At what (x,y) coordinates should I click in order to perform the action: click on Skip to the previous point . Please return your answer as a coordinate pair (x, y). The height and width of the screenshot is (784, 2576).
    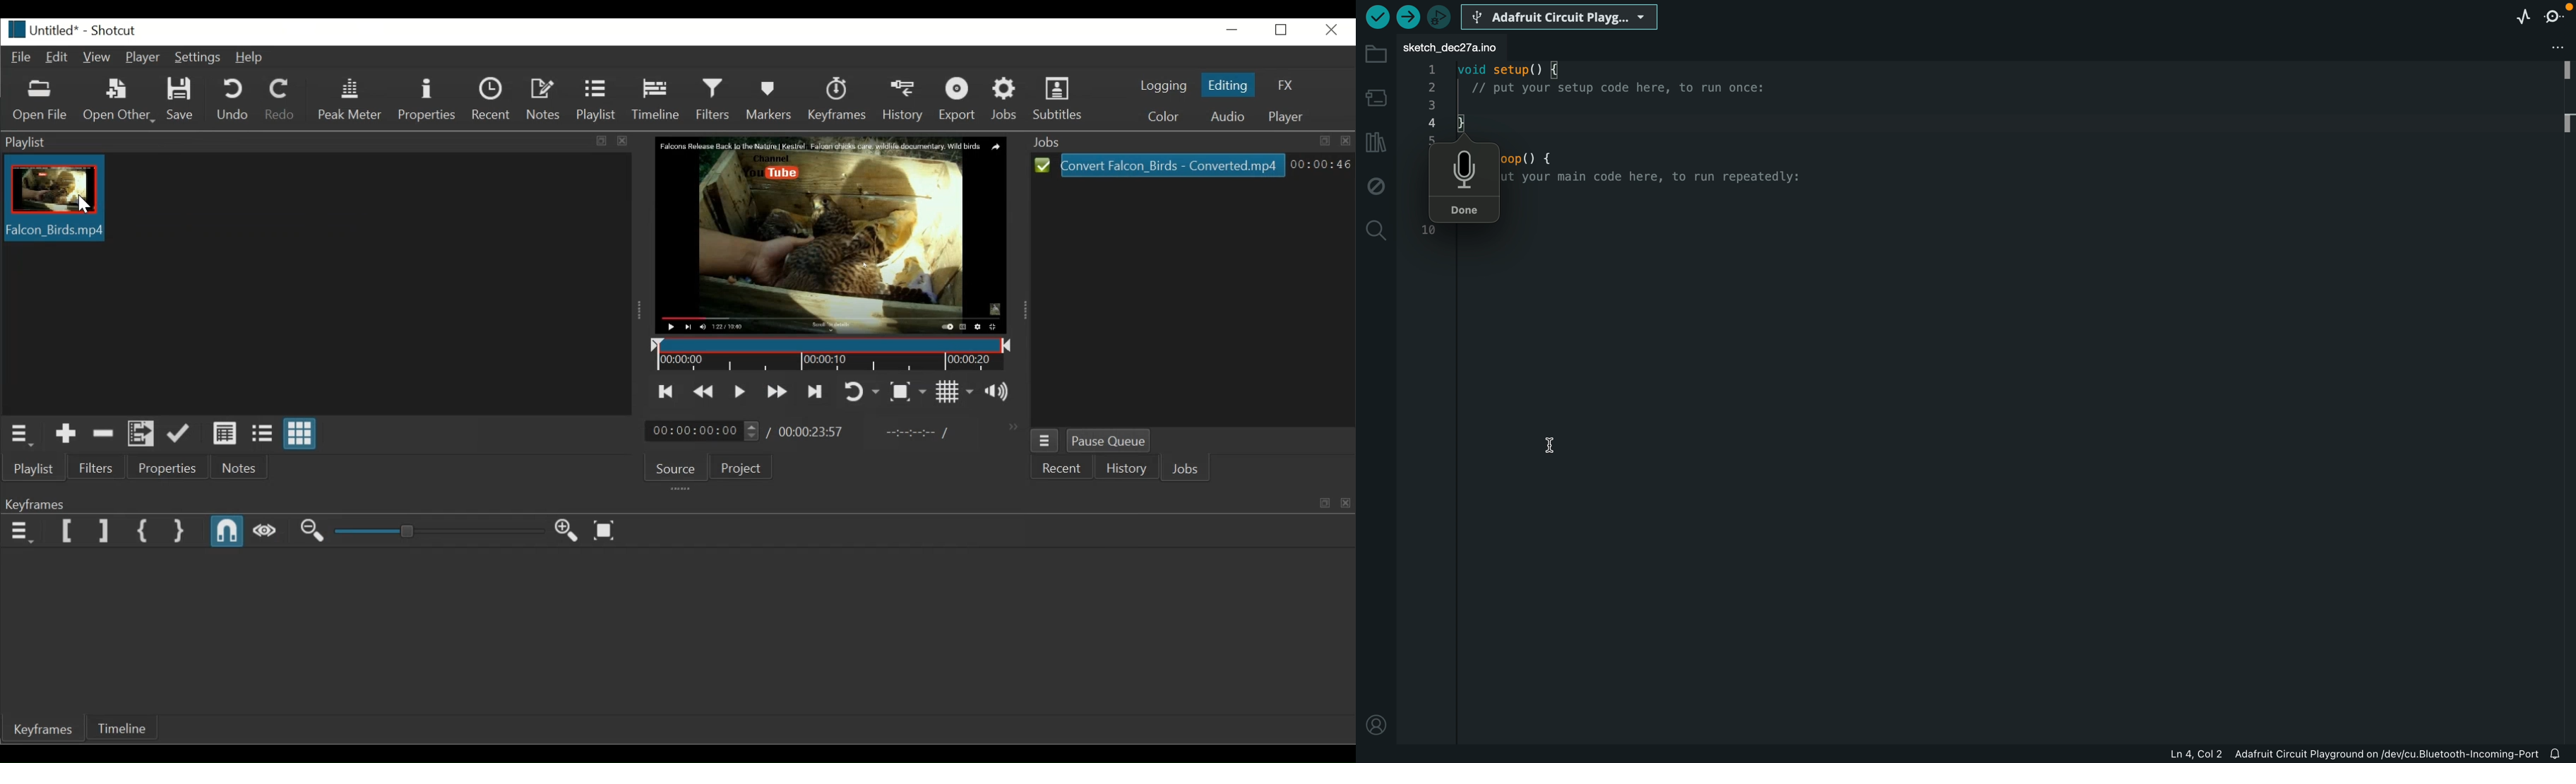
    Looking at the image, I should click on (663, 390).